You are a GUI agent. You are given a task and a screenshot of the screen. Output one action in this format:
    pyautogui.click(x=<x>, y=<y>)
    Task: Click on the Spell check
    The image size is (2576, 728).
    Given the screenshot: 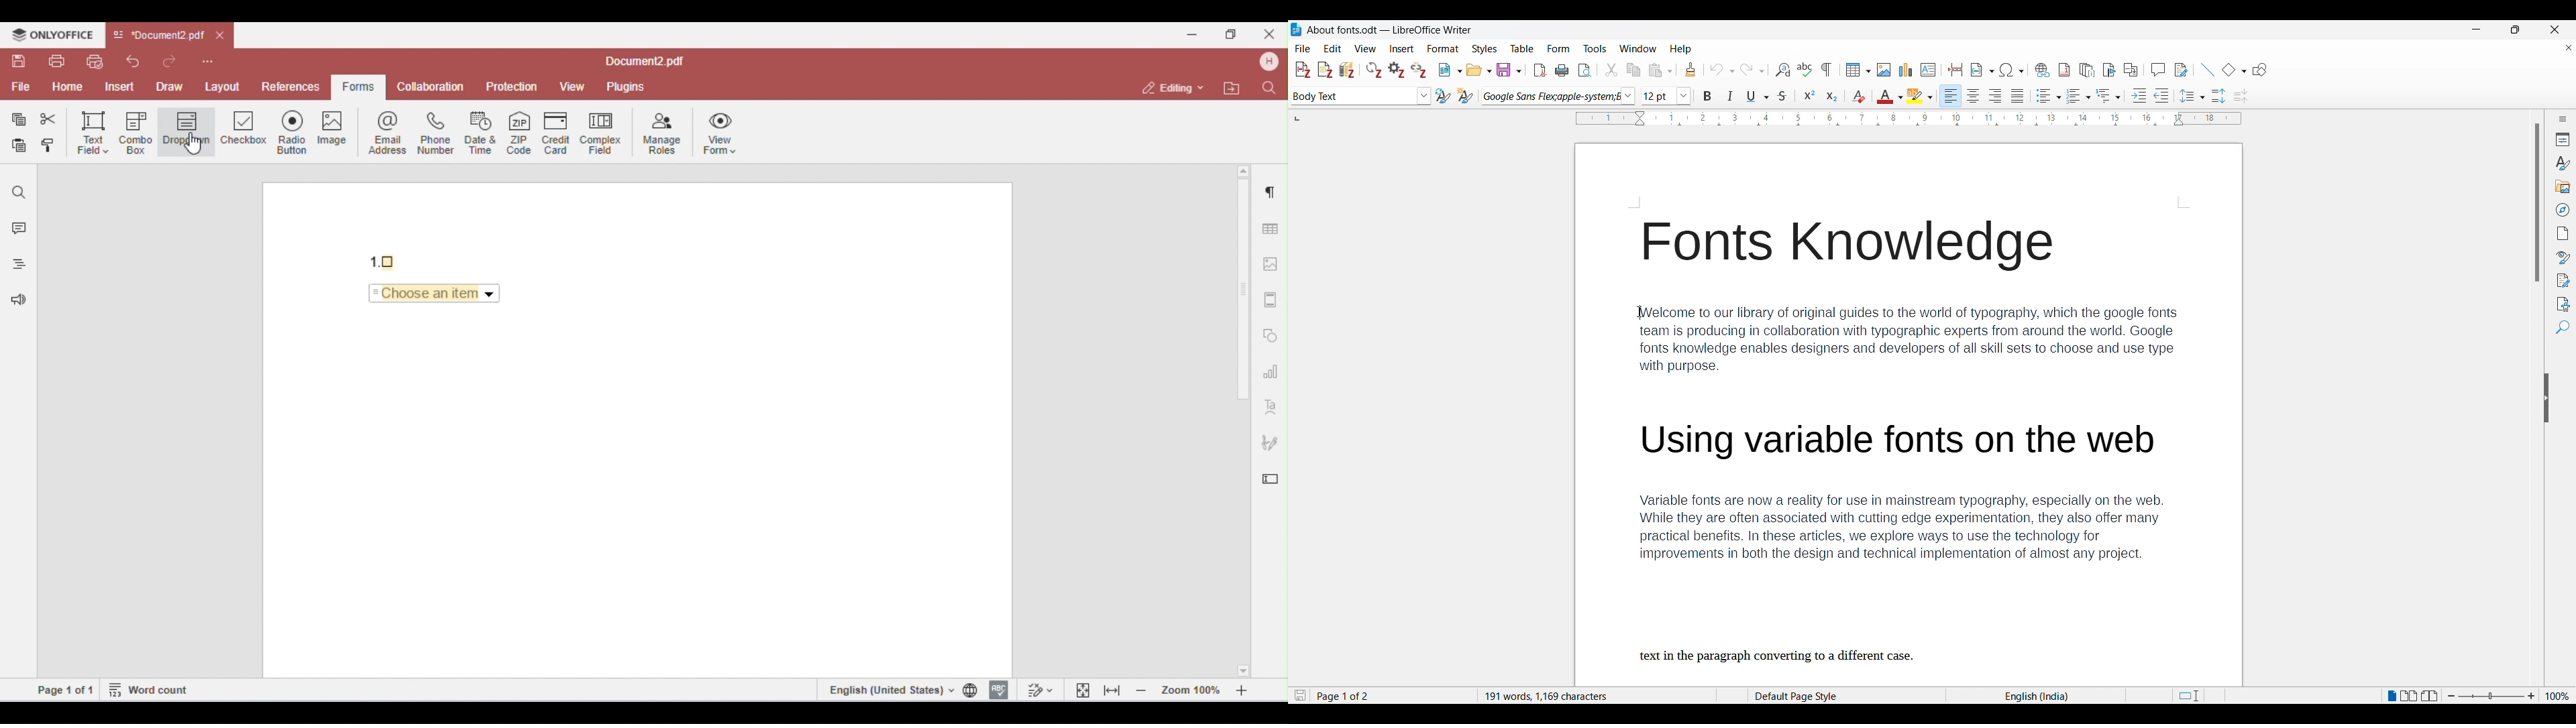 What is the action you would take?
    pyautogui.click(x=1805, y=70)
    